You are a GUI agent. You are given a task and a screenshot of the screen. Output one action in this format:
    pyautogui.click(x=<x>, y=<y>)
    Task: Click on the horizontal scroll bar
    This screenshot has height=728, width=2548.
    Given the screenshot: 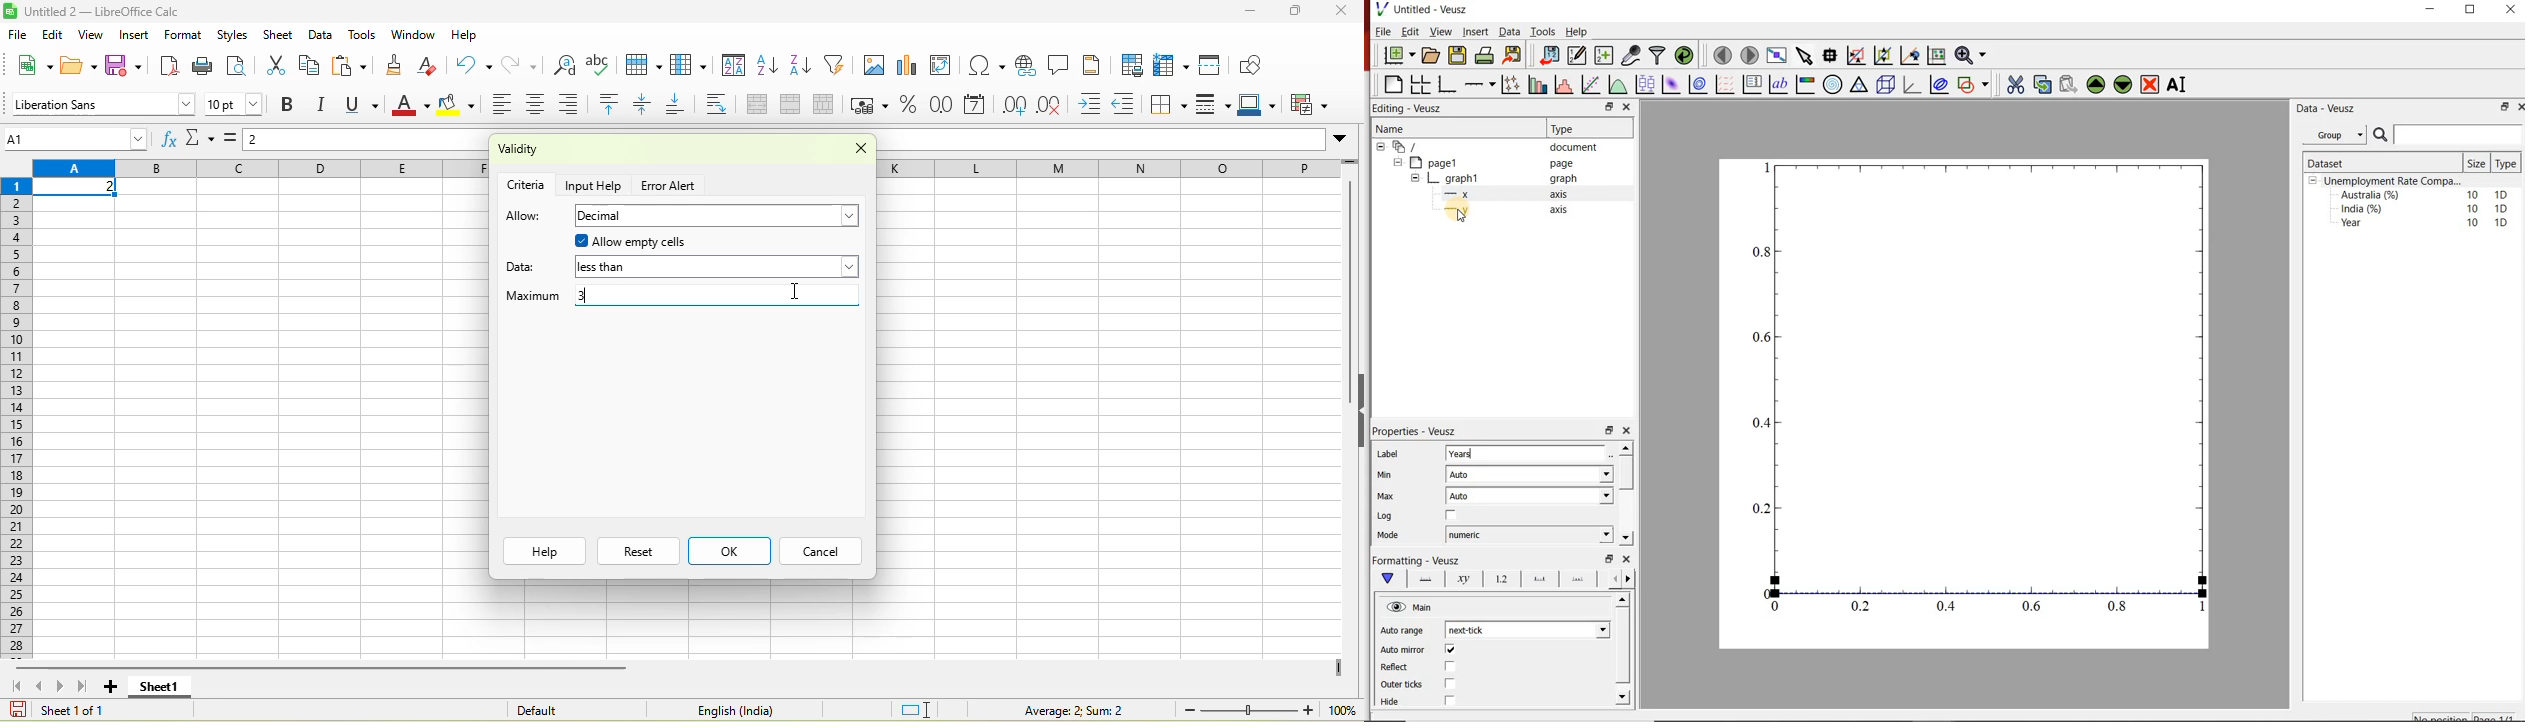 What is the action you would take?
    pyautogui.click(x=324, y=667)
    